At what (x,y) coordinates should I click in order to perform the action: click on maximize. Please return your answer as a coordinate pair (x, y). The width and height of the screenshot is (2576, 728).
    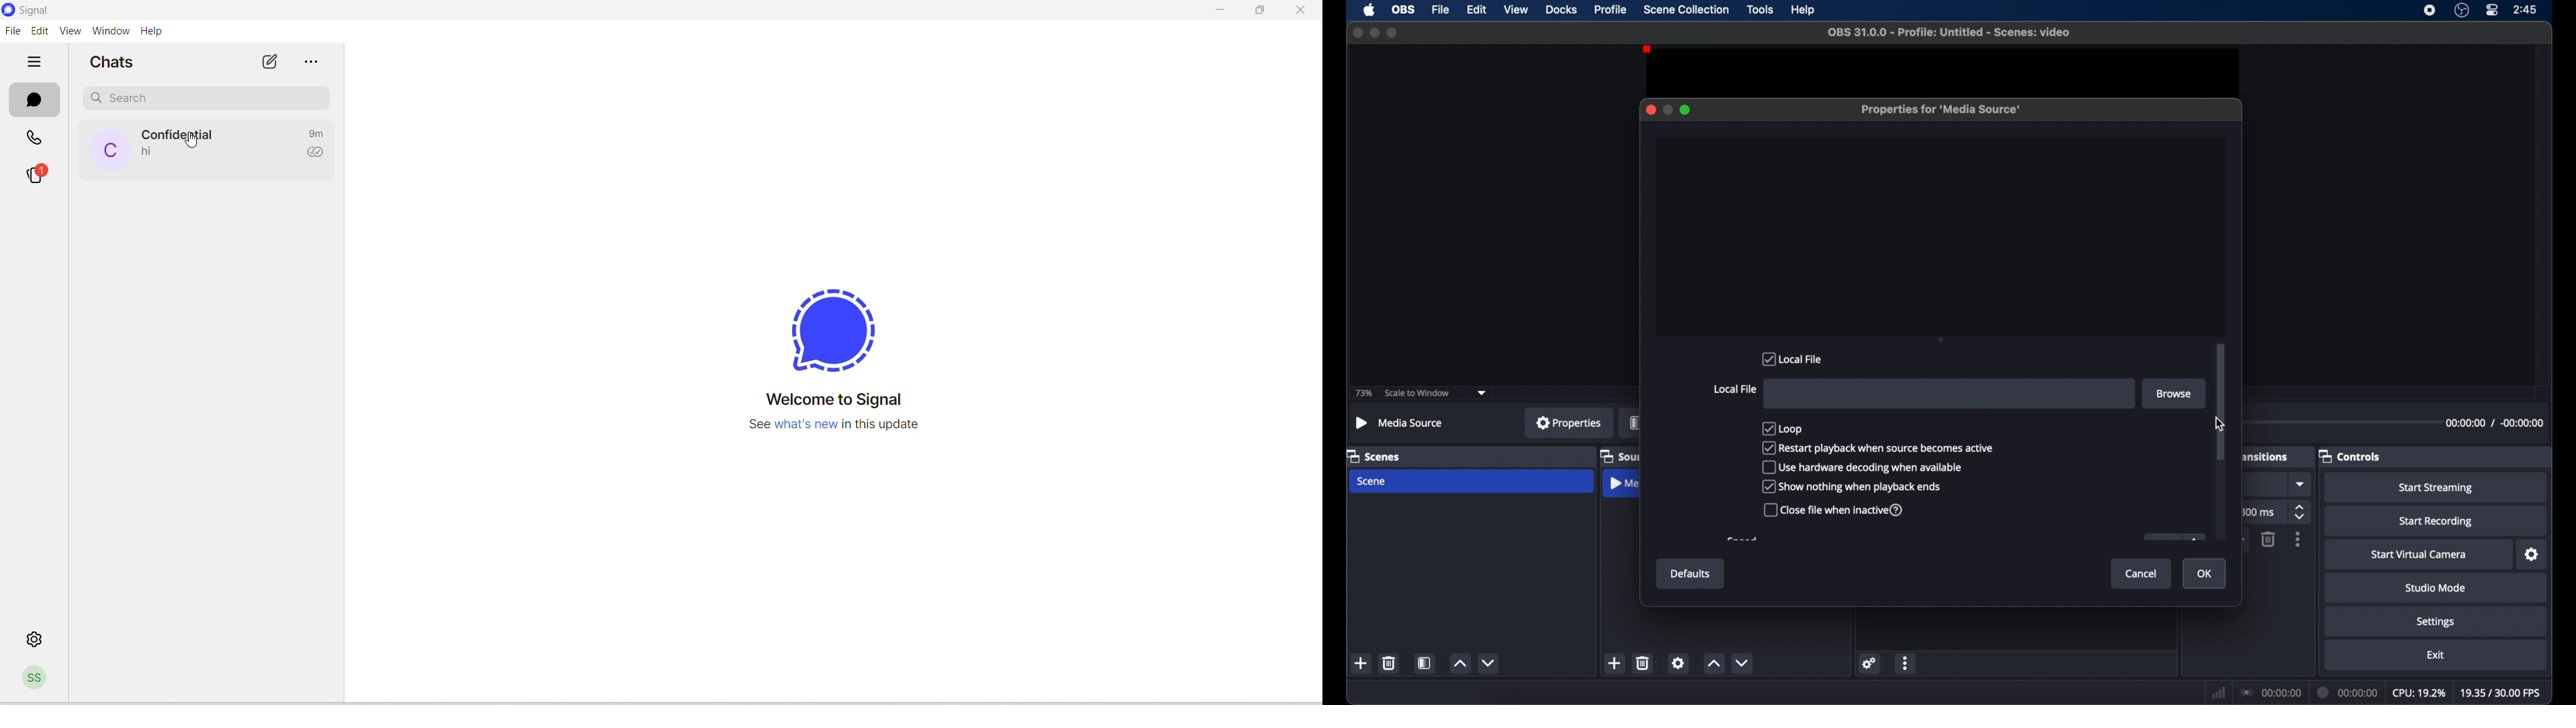
    Looking at the image, I should click on (1686, 110).